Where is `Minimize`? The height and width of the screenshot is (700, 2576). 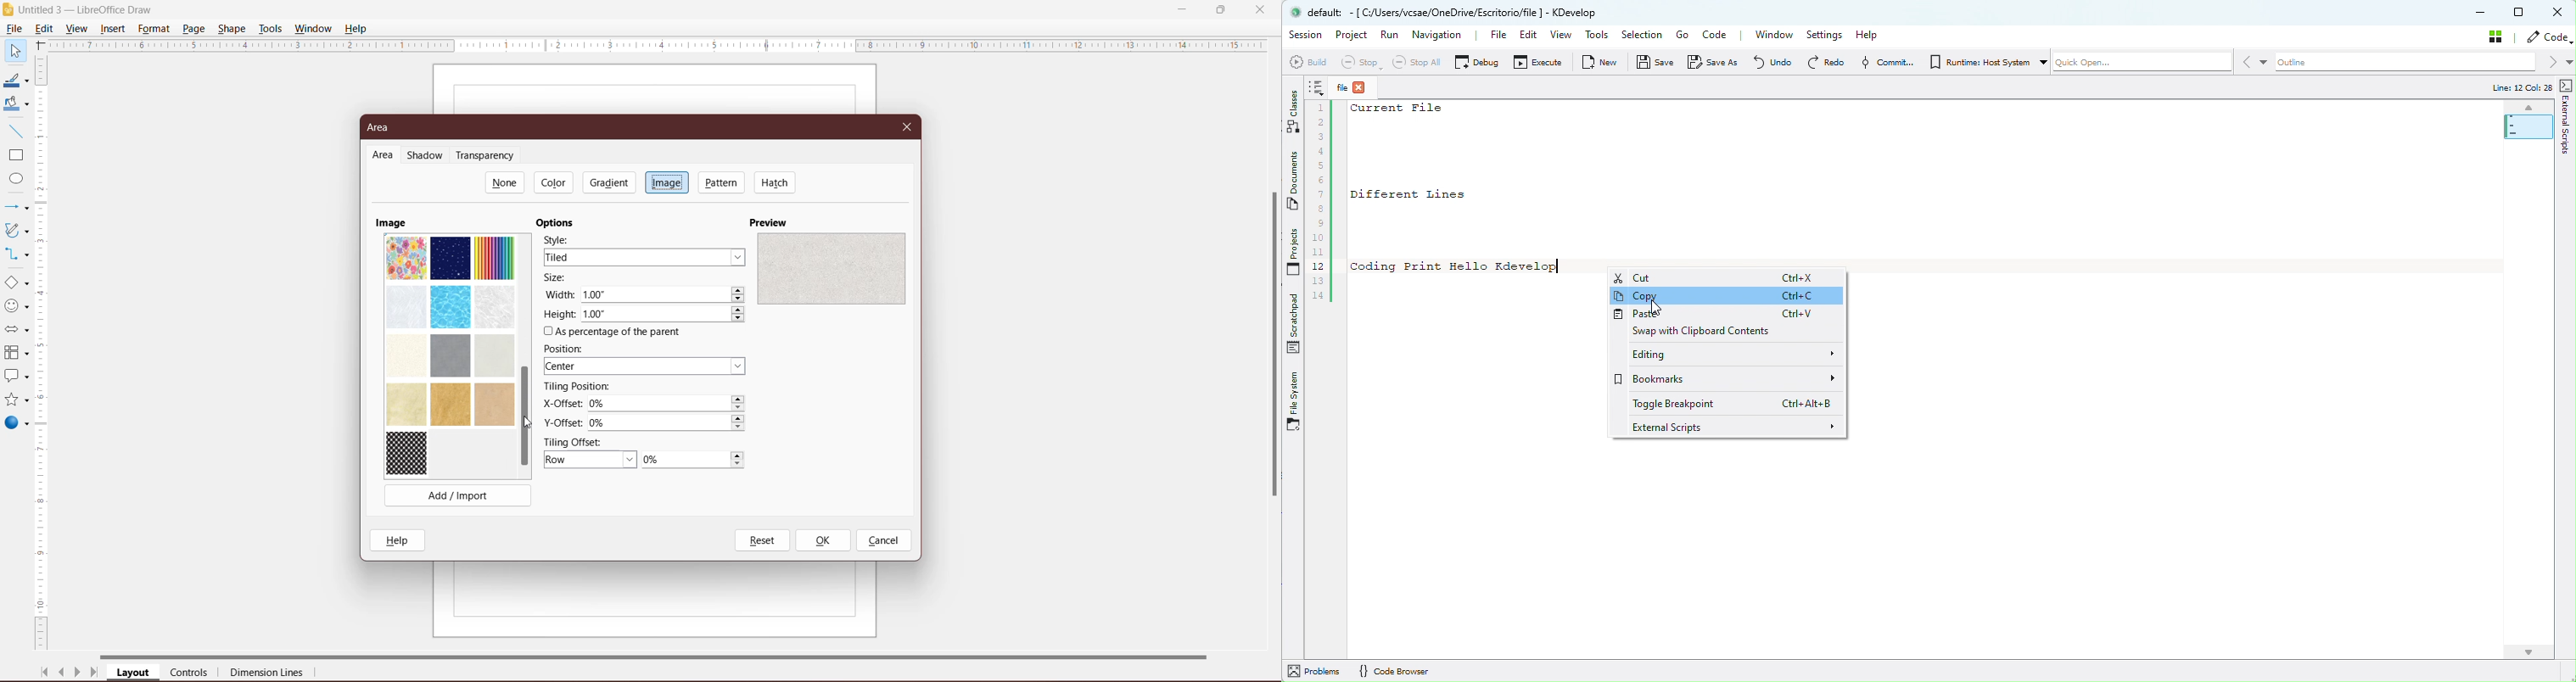
Minimize is located at coordinates (1183, 8).